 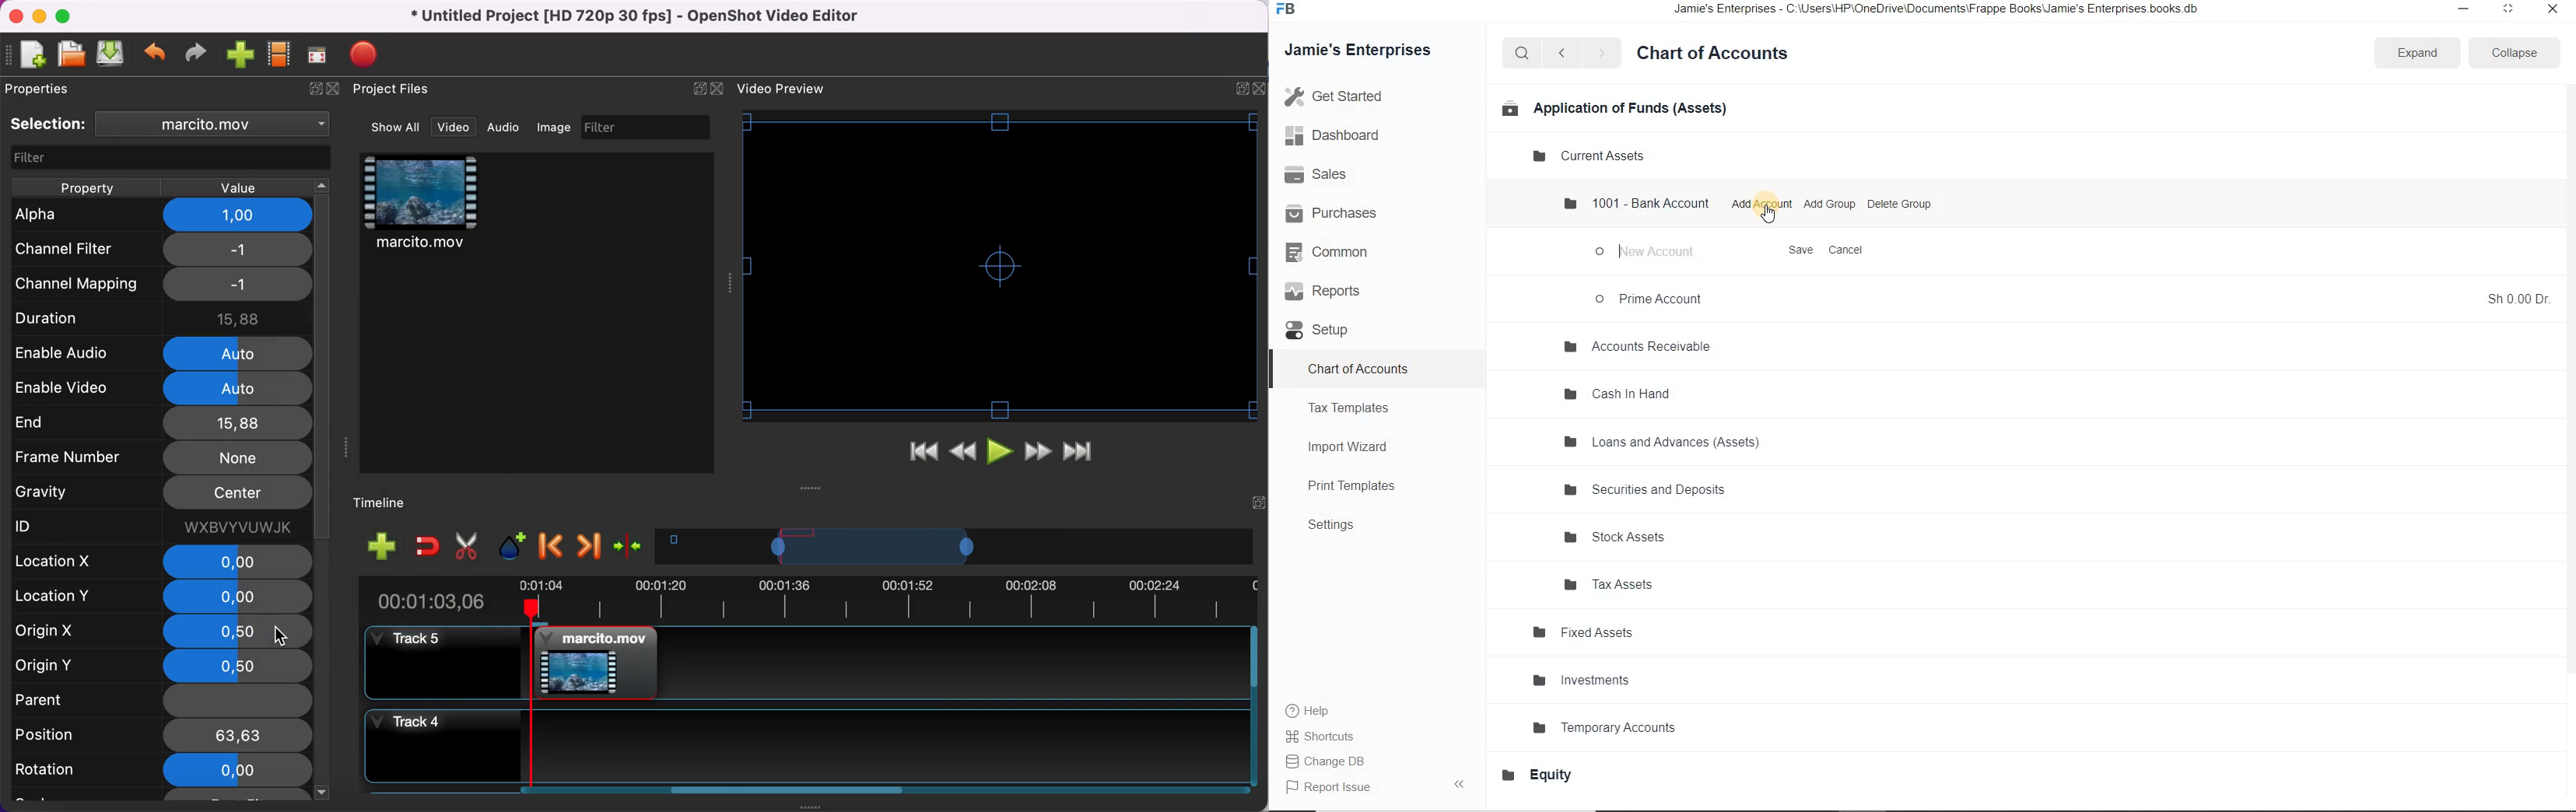 I want to click on Jamie's Enterprises, so click(x=1364, y=51).